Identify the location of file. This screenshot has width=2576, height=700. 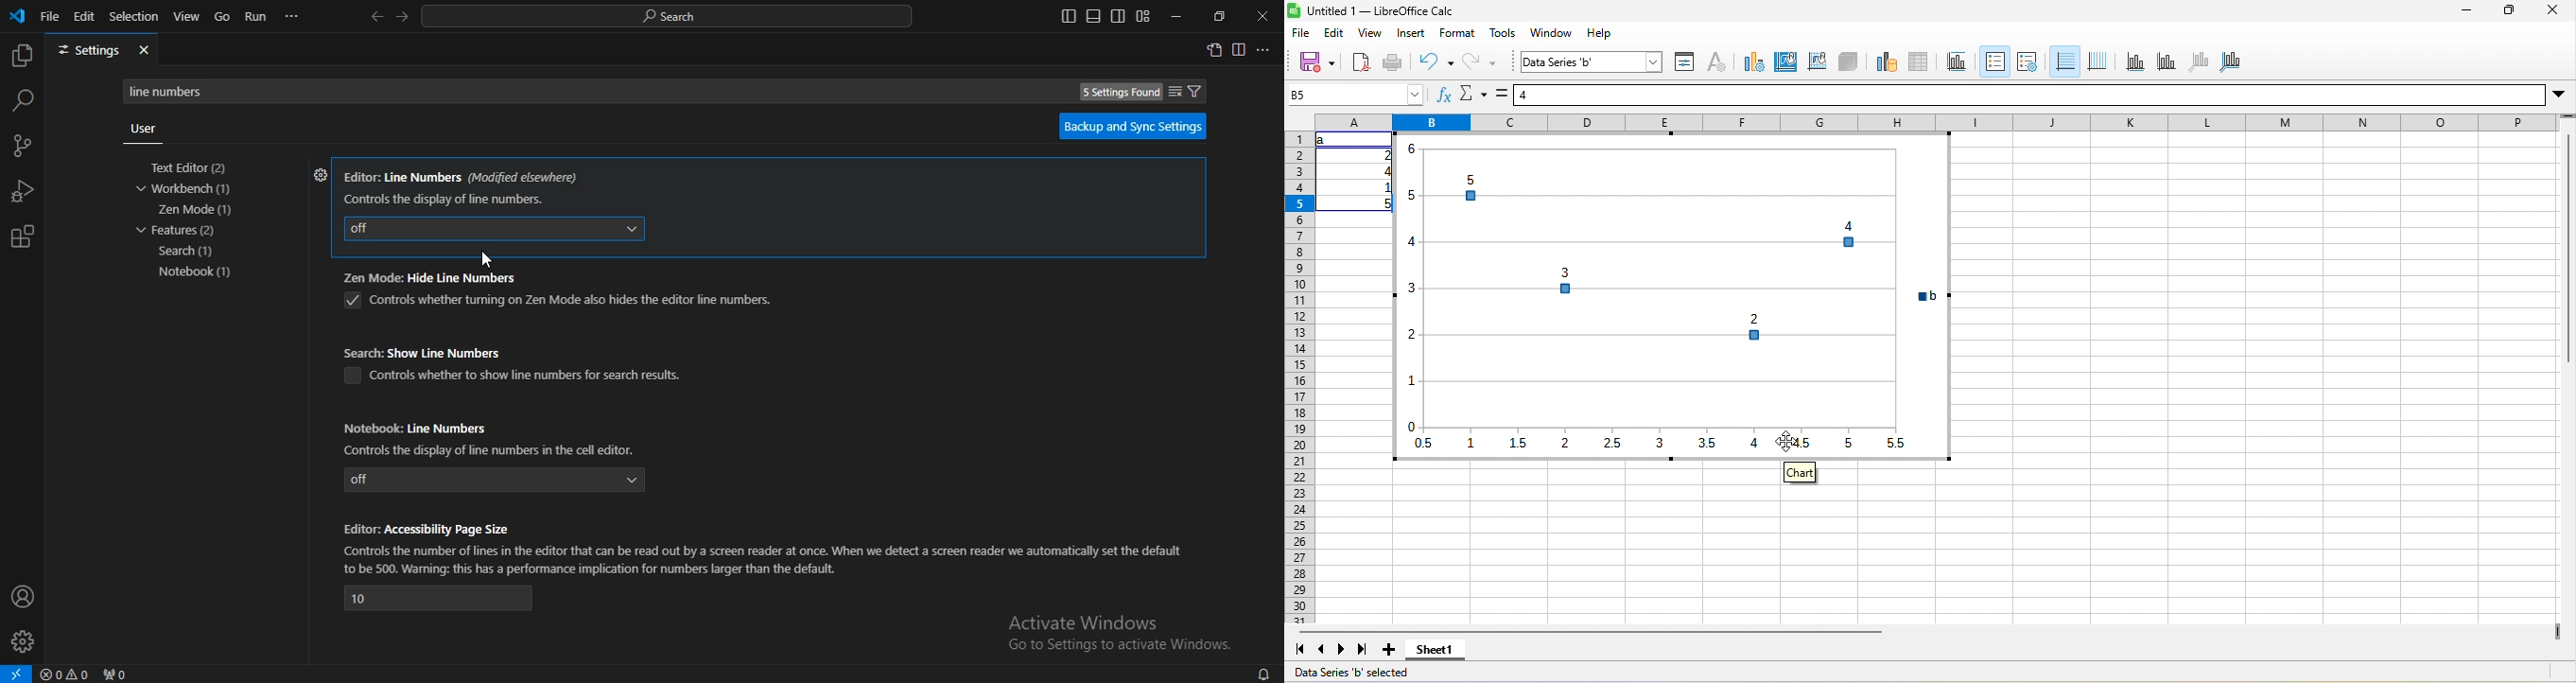
(1301, 33).